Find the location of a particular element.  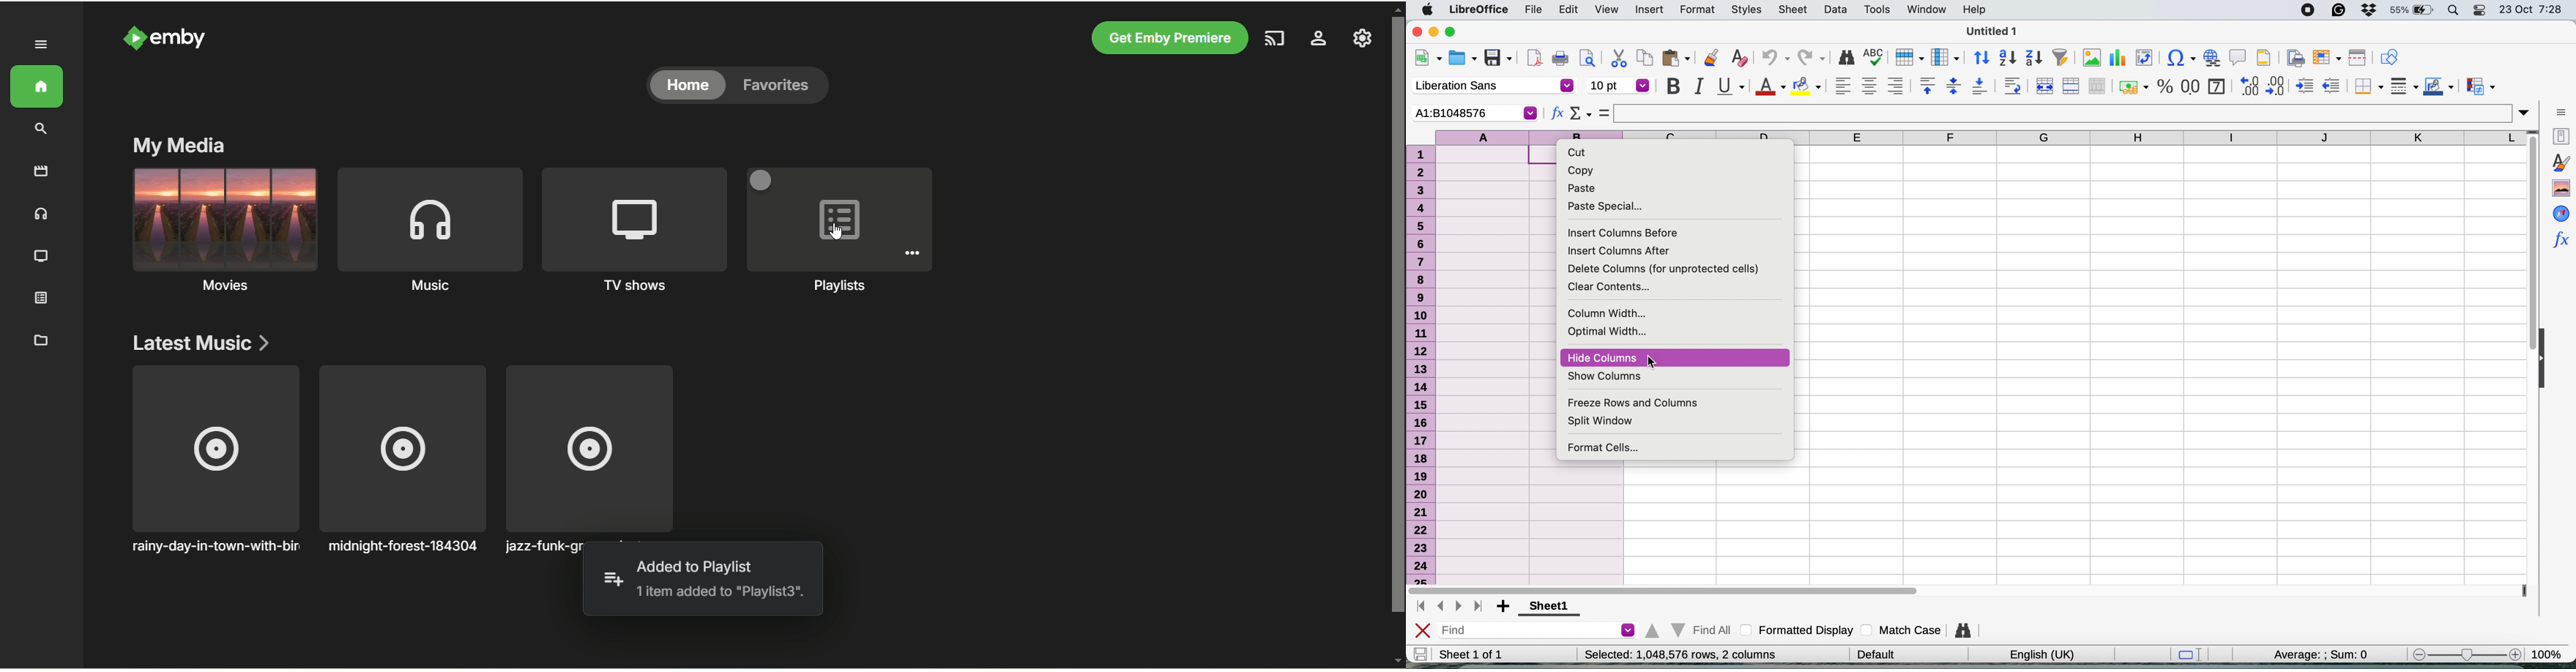

show columns is located at coordinates (1608, 377).